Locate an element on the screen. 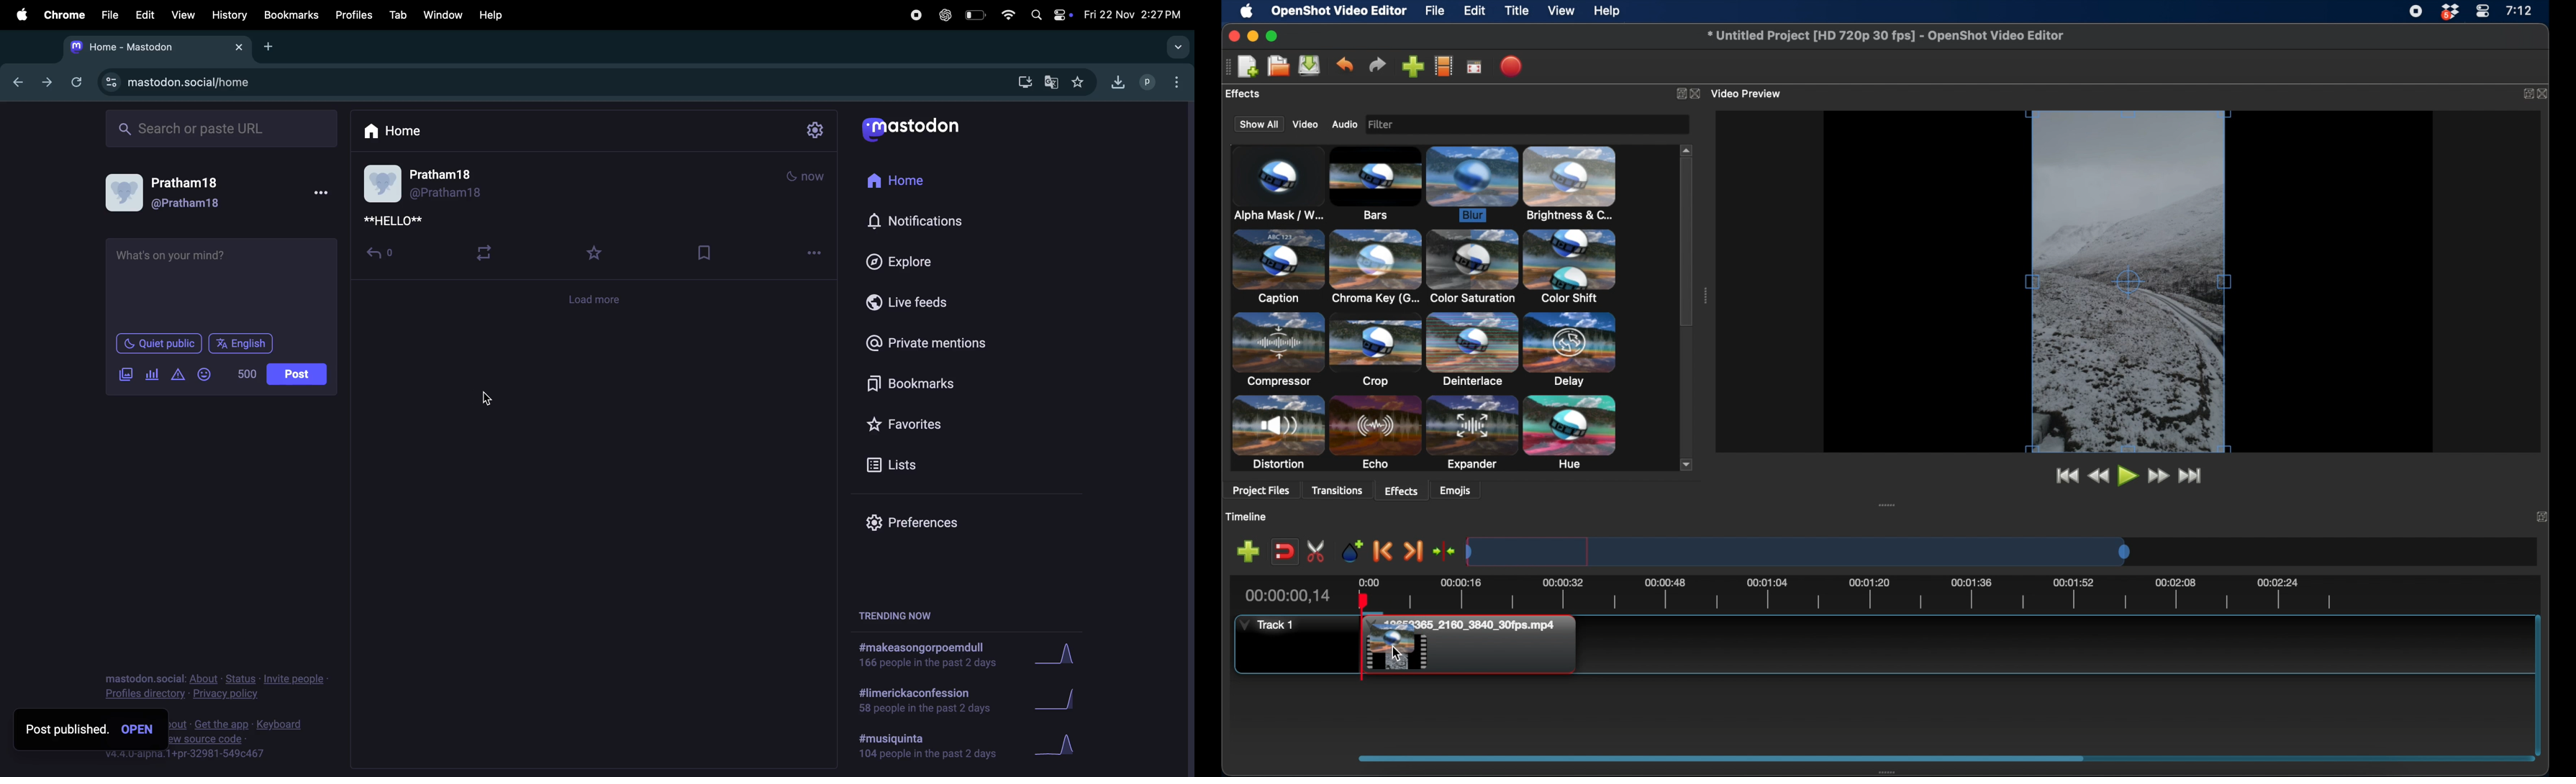  back is located at coordinates (16, 82).